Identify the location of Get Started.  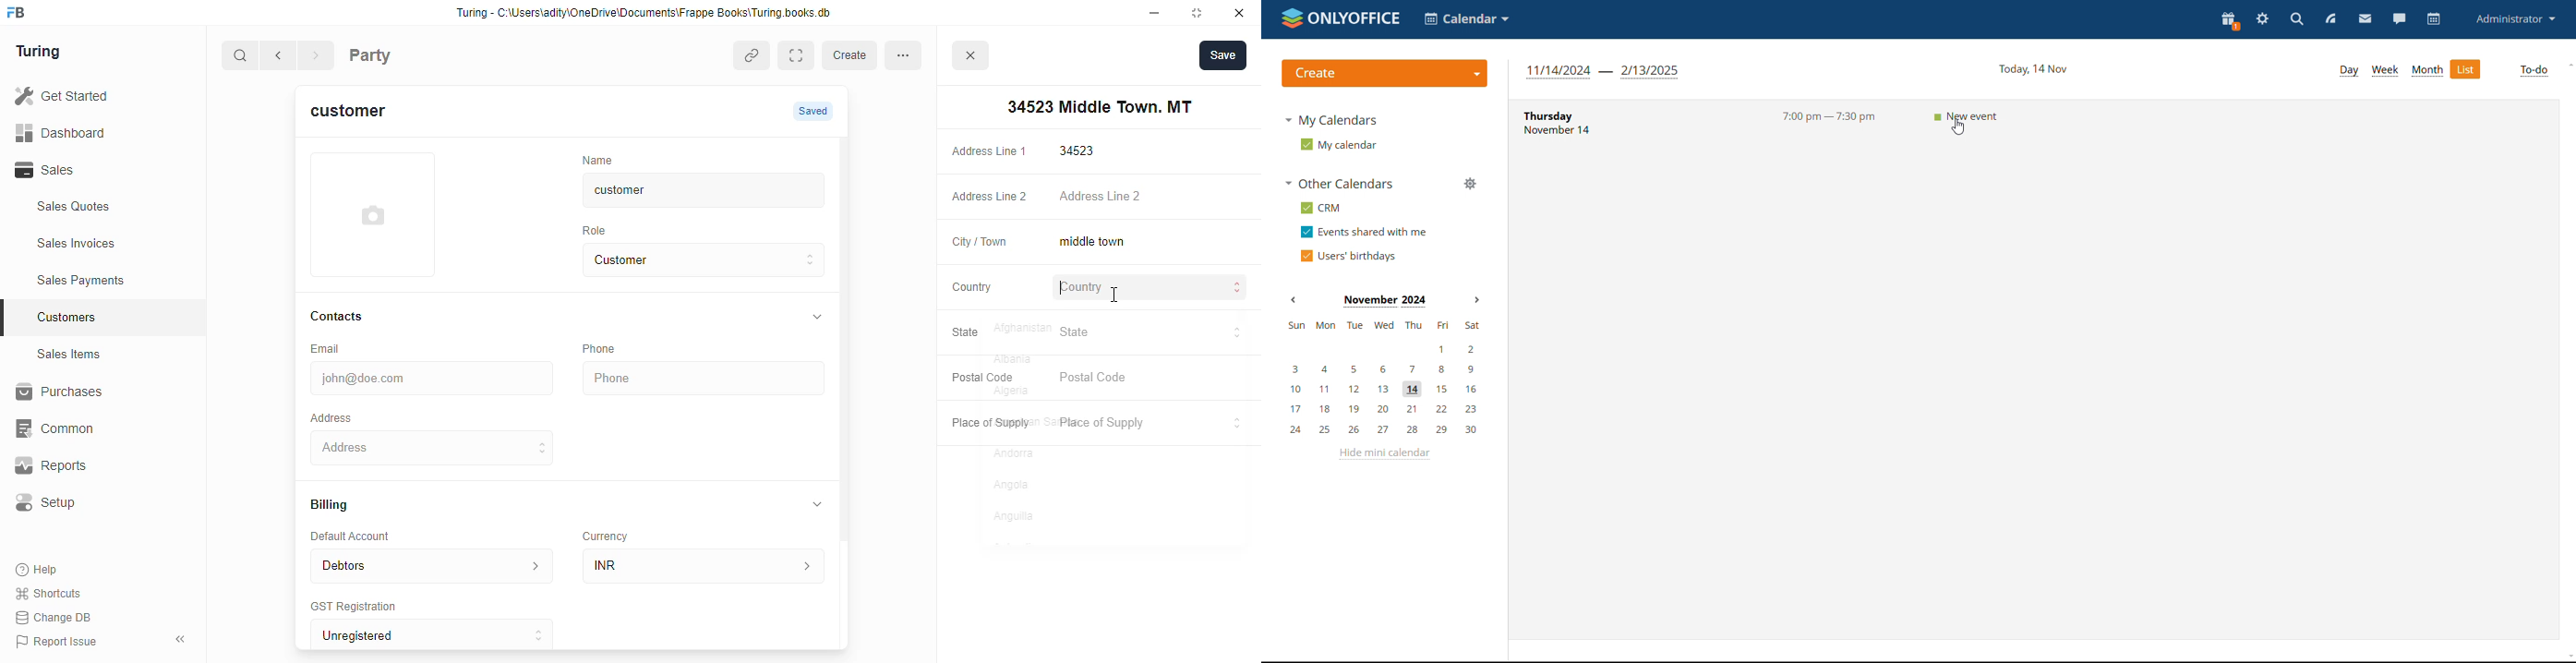
(86, 97).